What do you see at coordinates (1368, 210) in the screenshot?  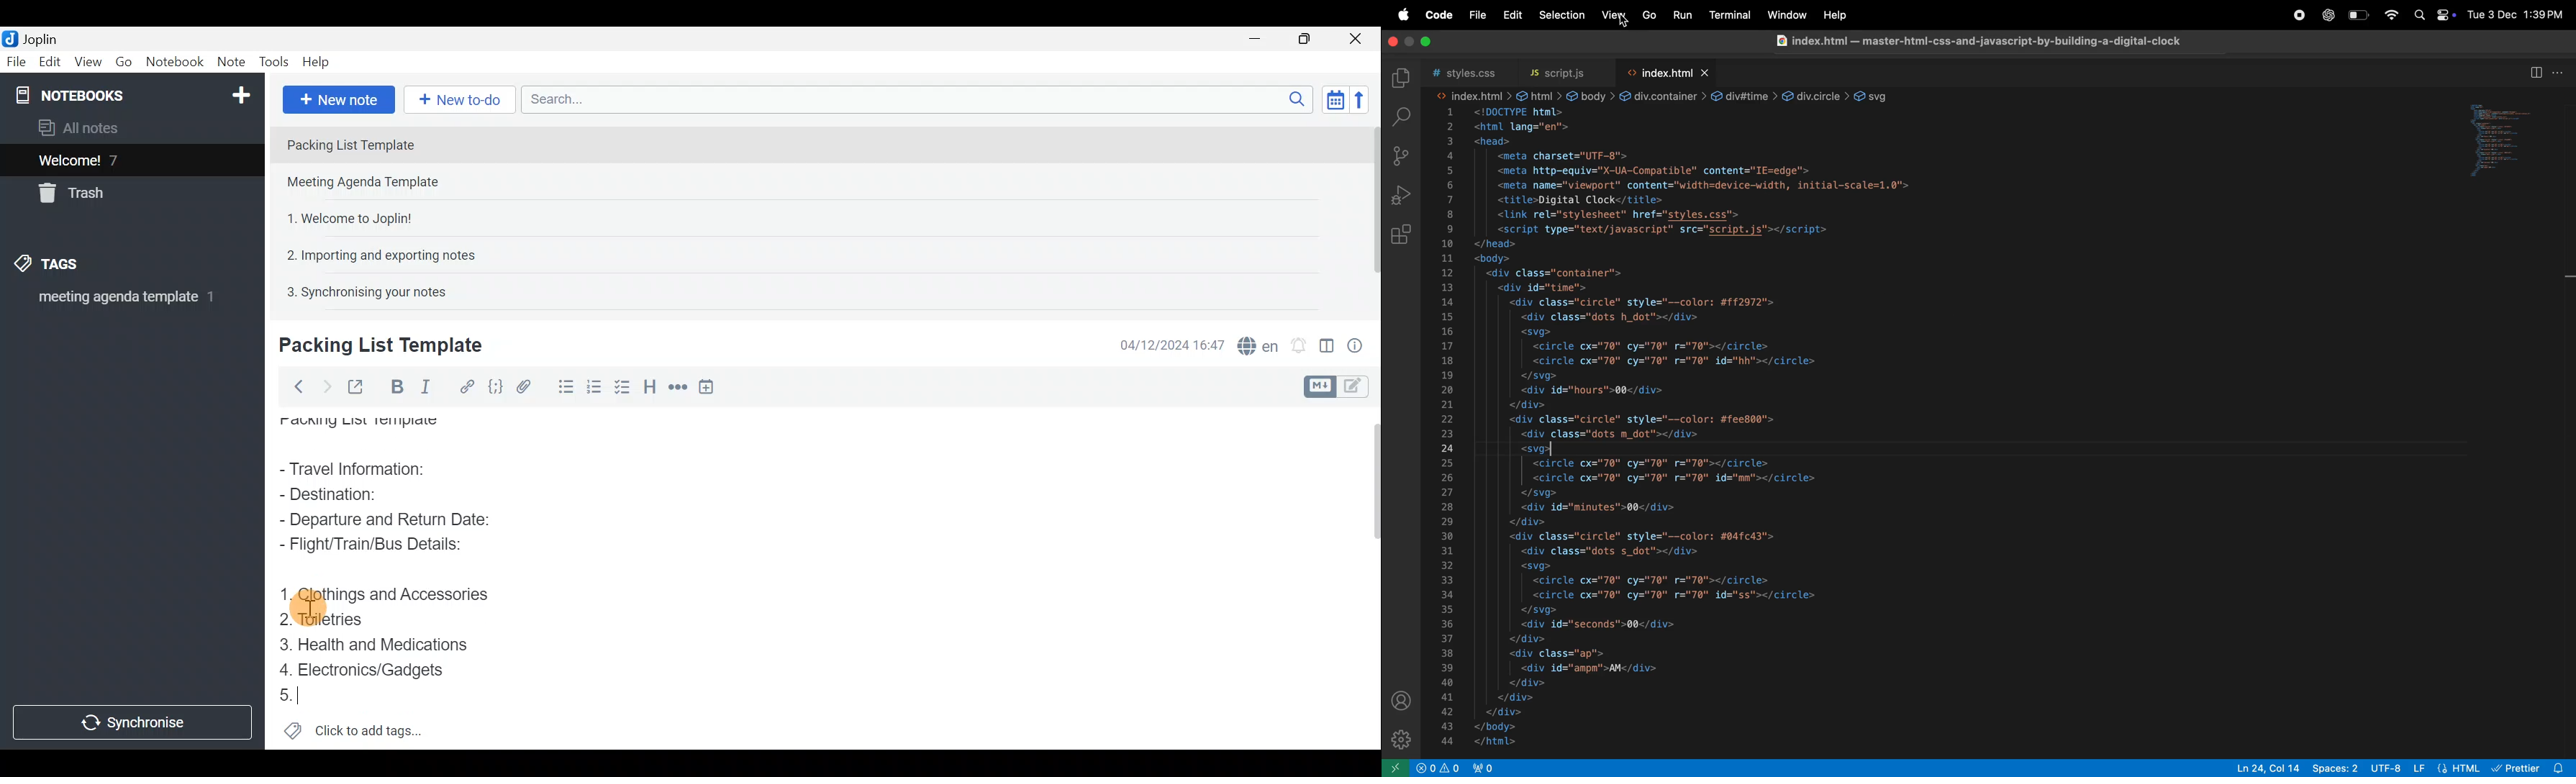 I see `Scroll bar` at bounding box center [1368, 210].